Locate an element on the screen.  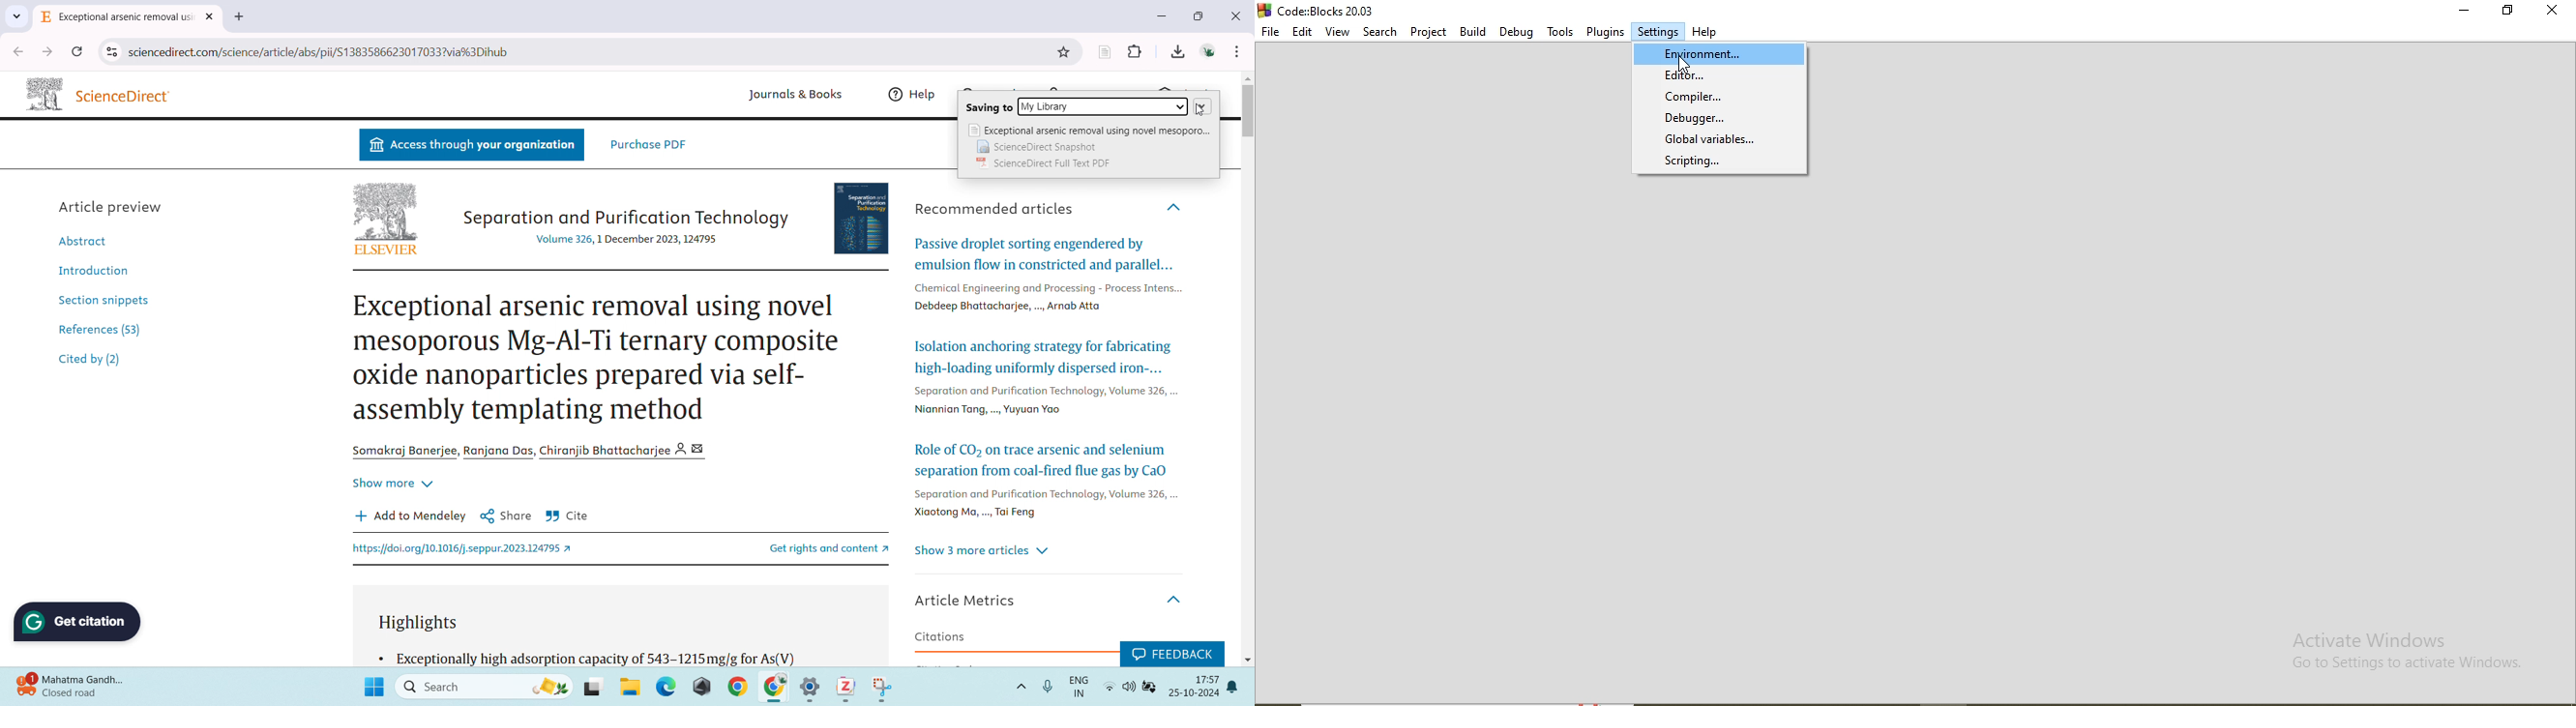
Hide is located at coordinates (1178, 595).